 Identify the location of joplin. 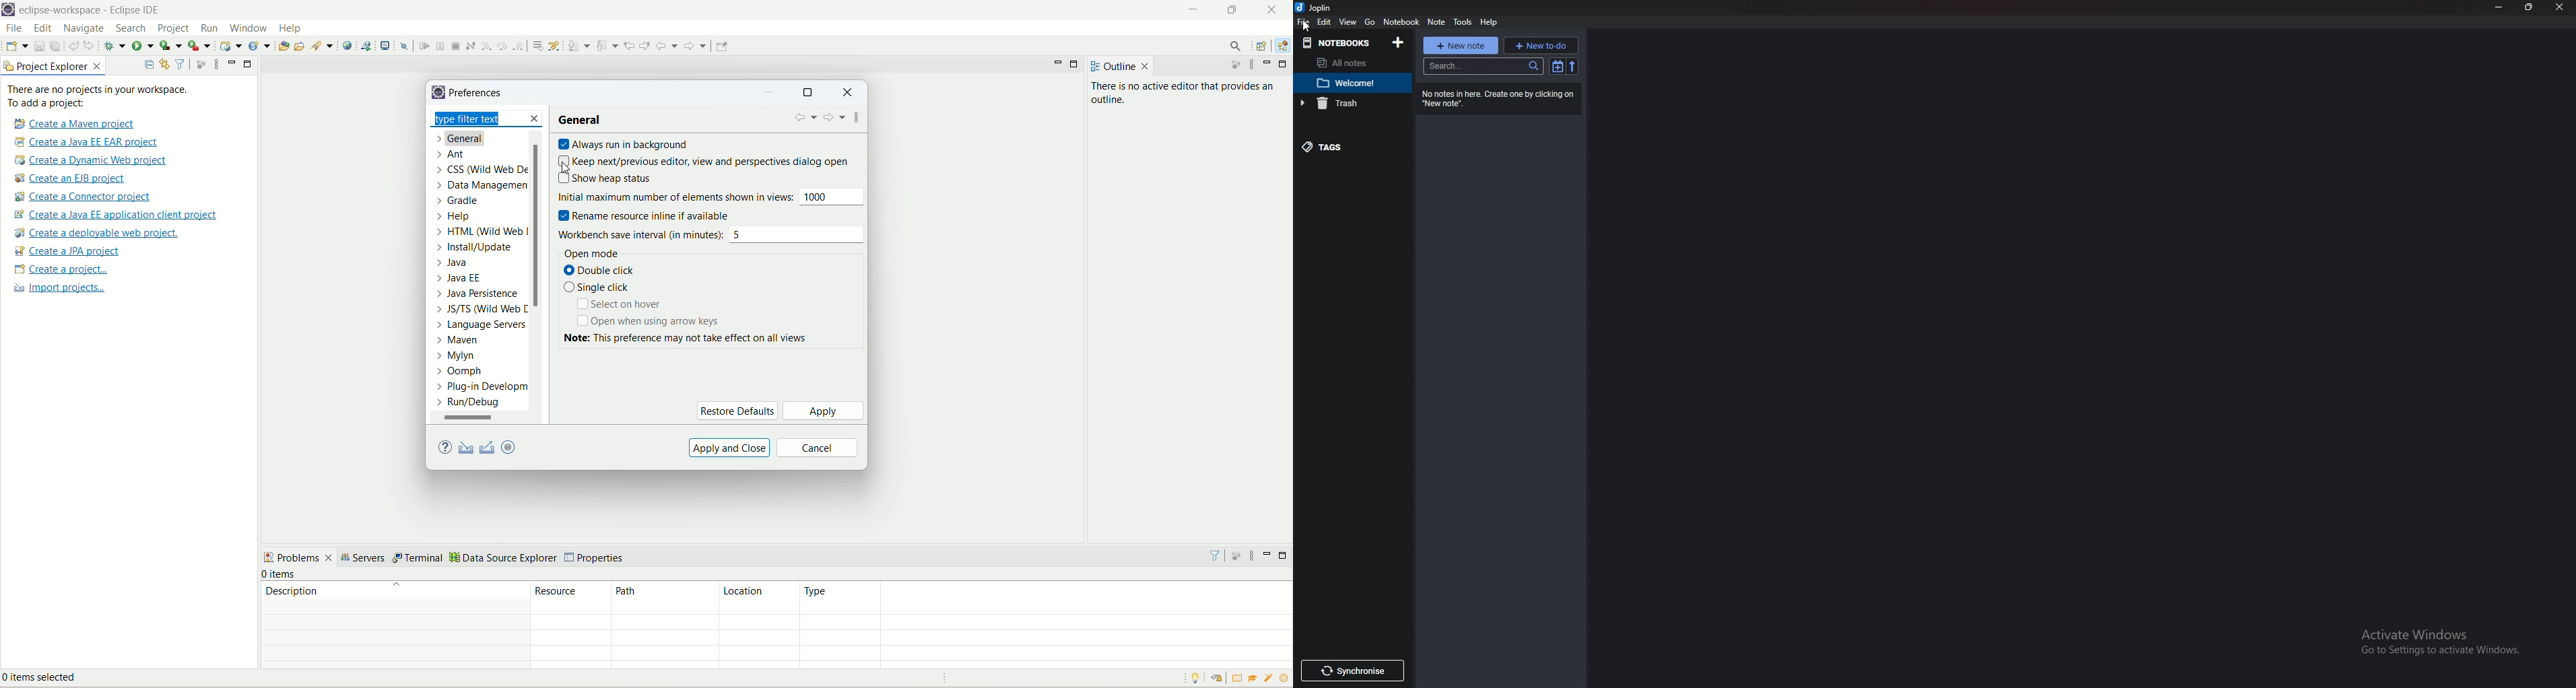
(1316, 8).